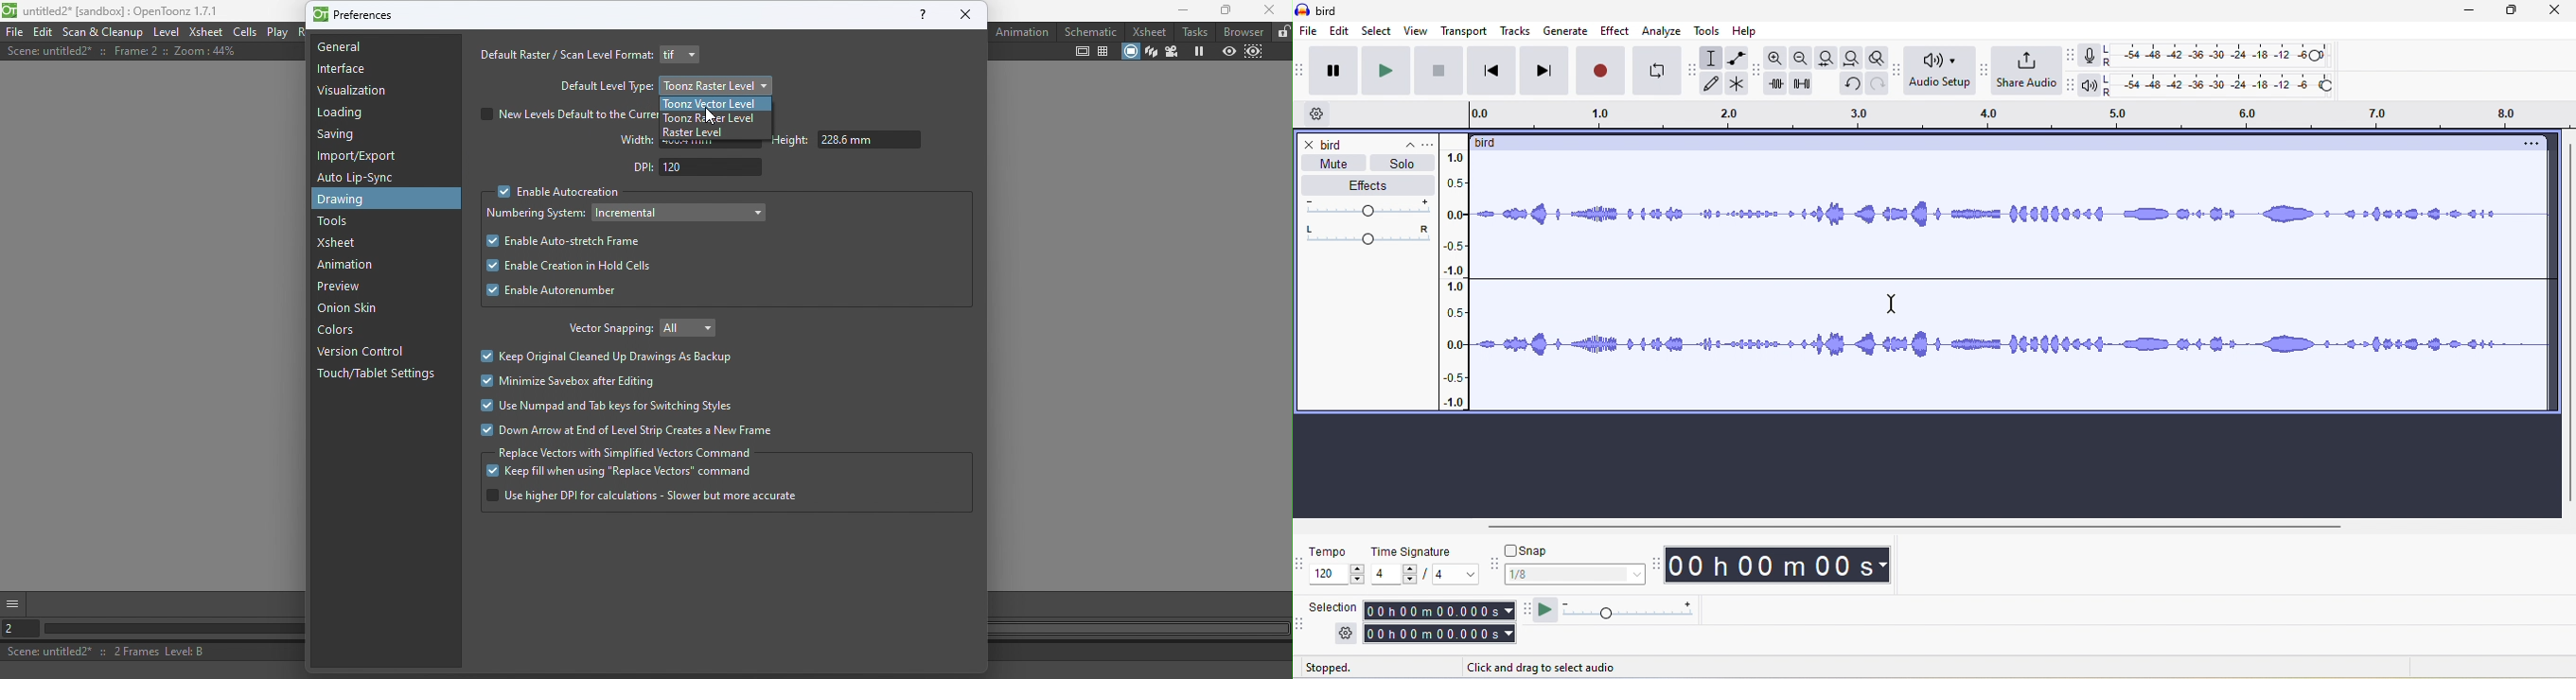  Describe the element at coordinates (1319, 10) in the screenshot. I see `title` at that location.